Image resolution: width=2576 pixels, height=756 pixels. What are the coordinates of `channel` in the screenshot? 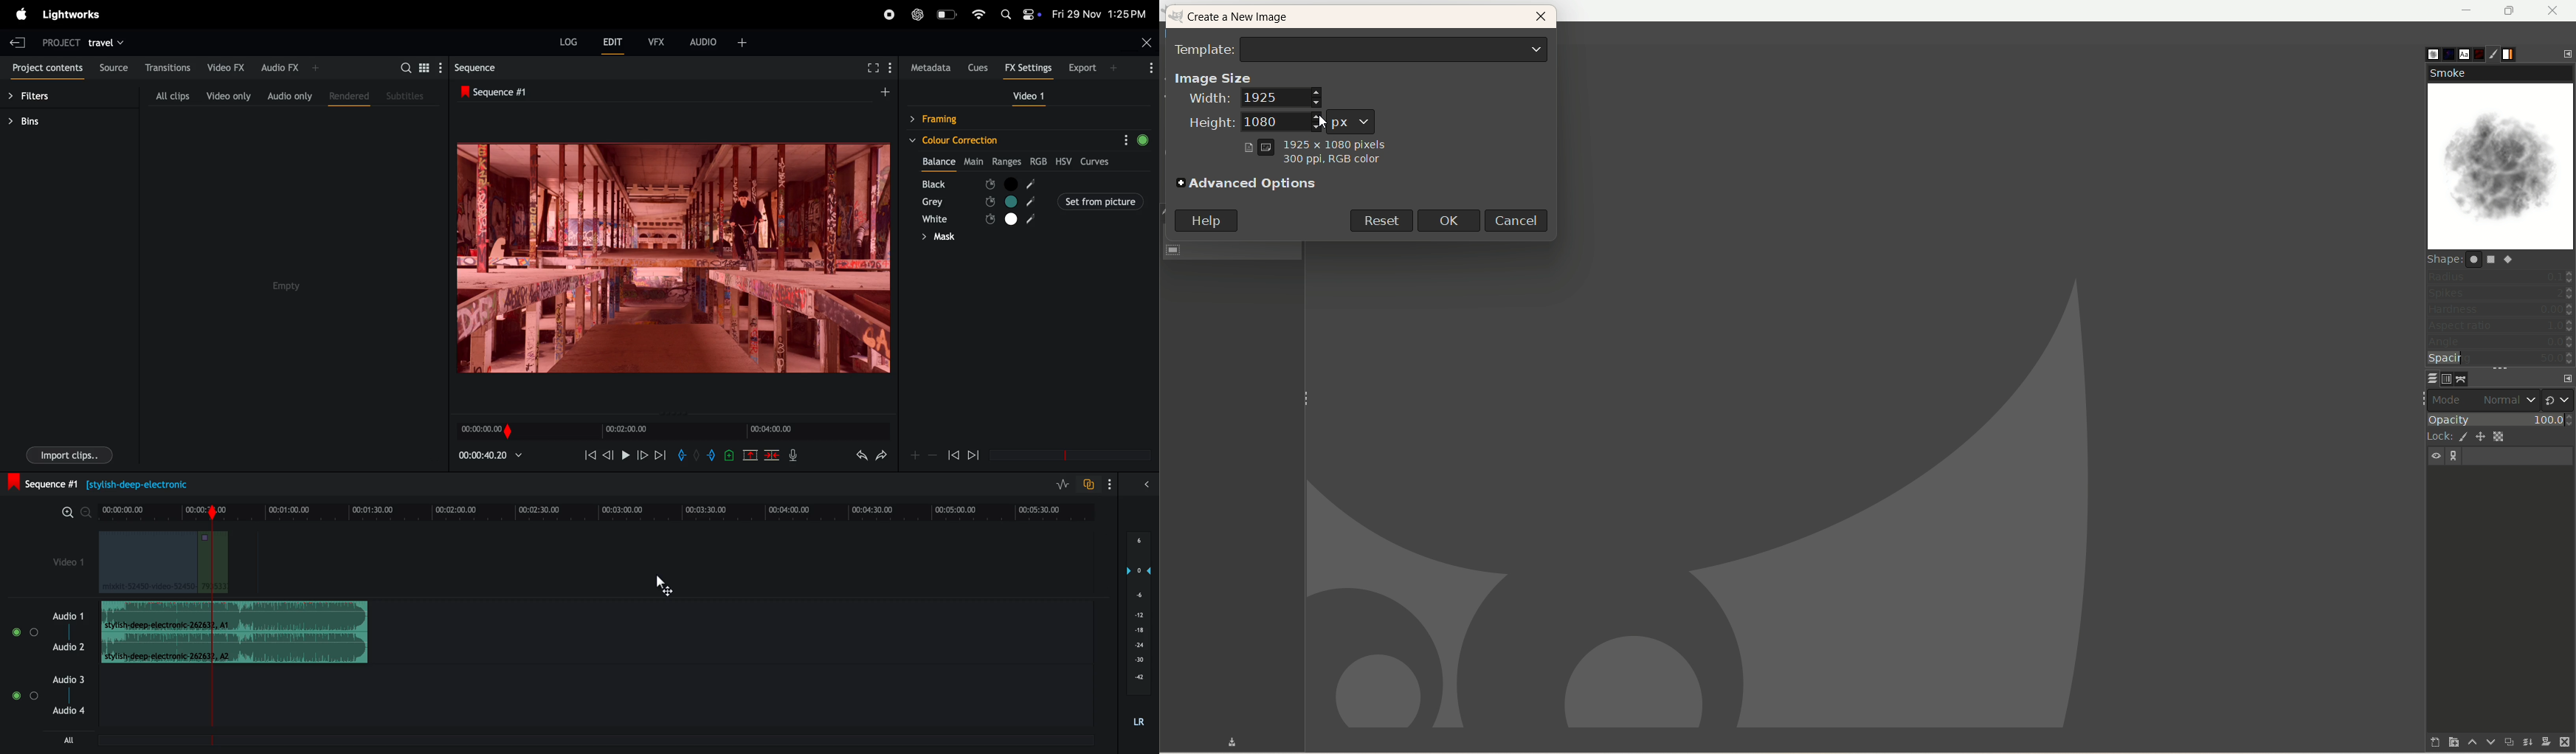 It's located at (2443, 378).